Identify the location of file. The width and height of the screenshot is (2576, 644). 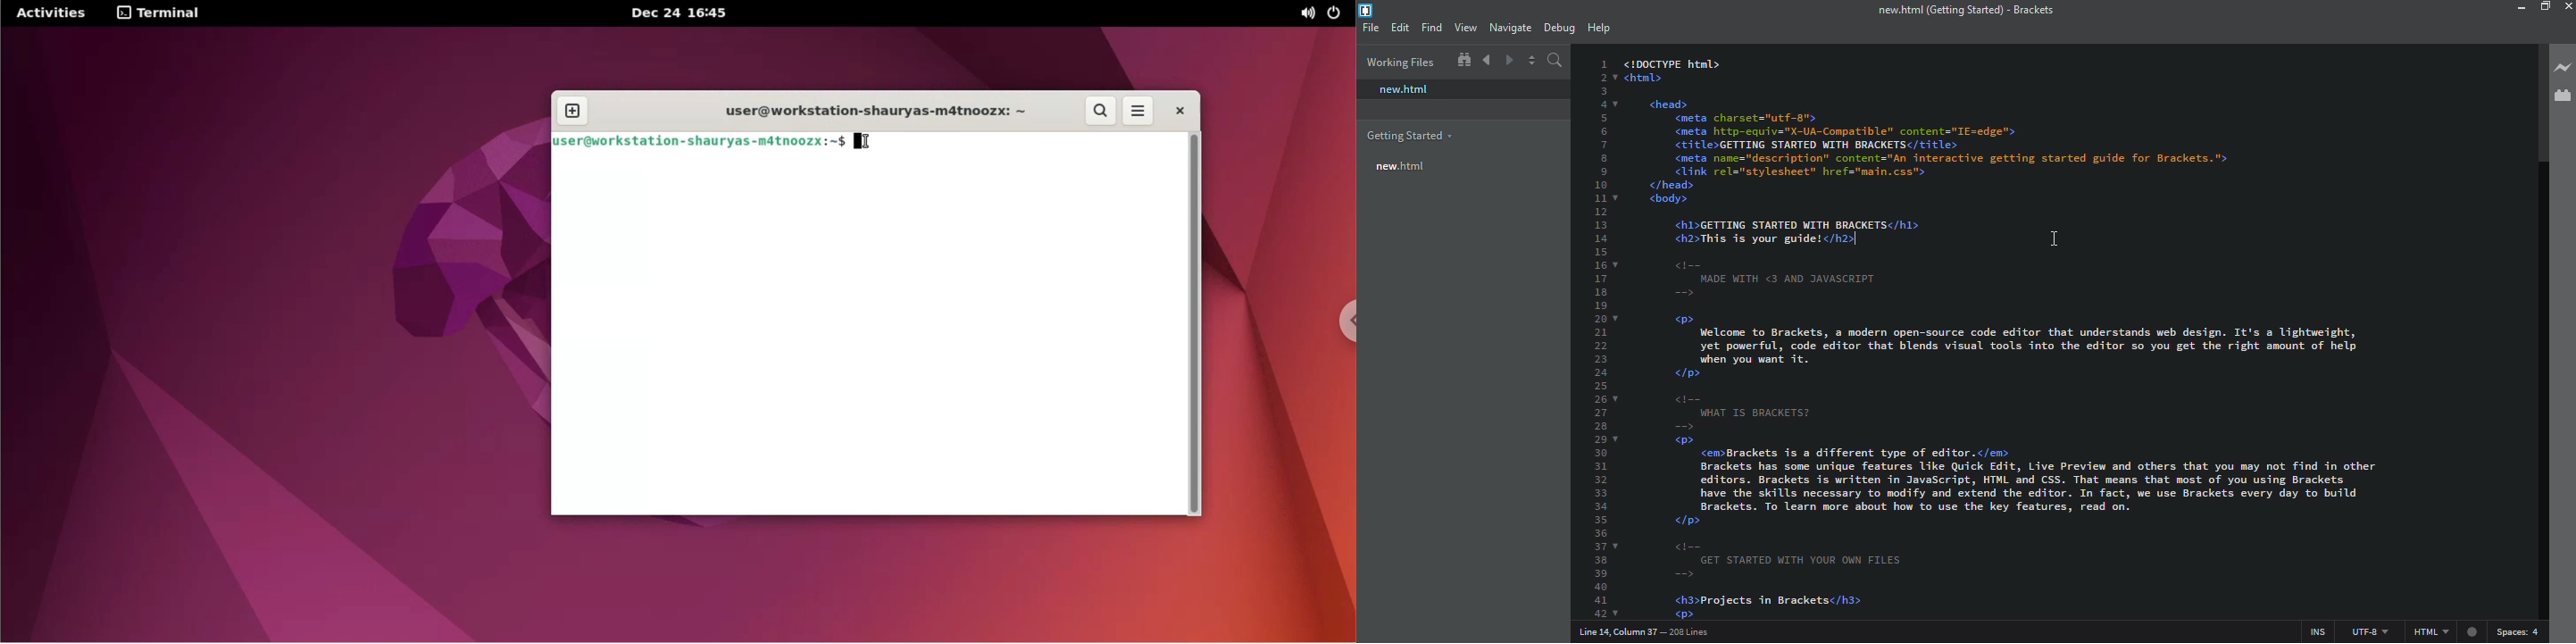
(1371, 29).